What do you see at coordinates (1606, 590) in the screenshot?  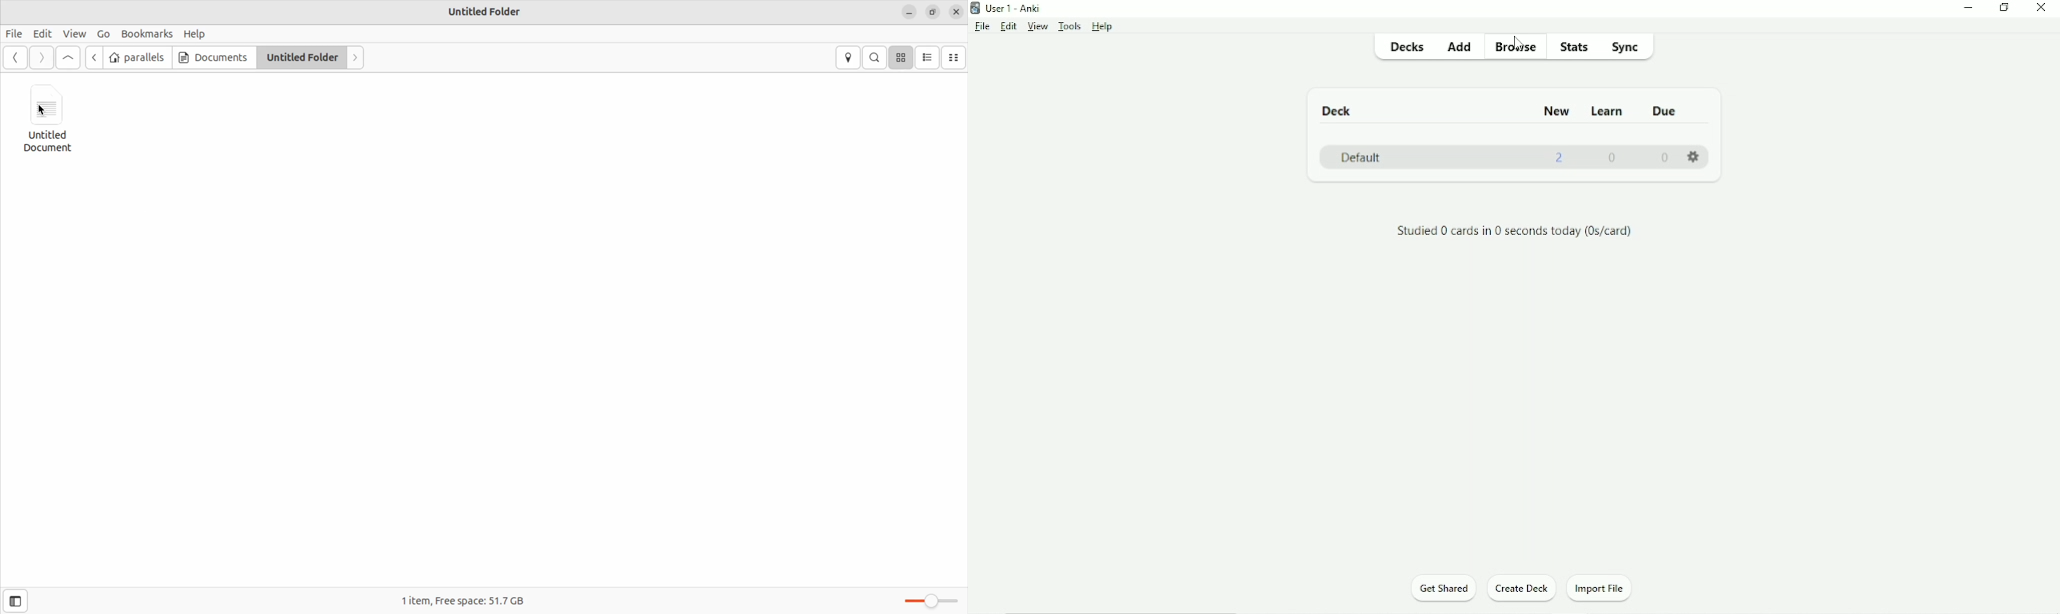 I see `Import File` at bounding box center [1606, 590].